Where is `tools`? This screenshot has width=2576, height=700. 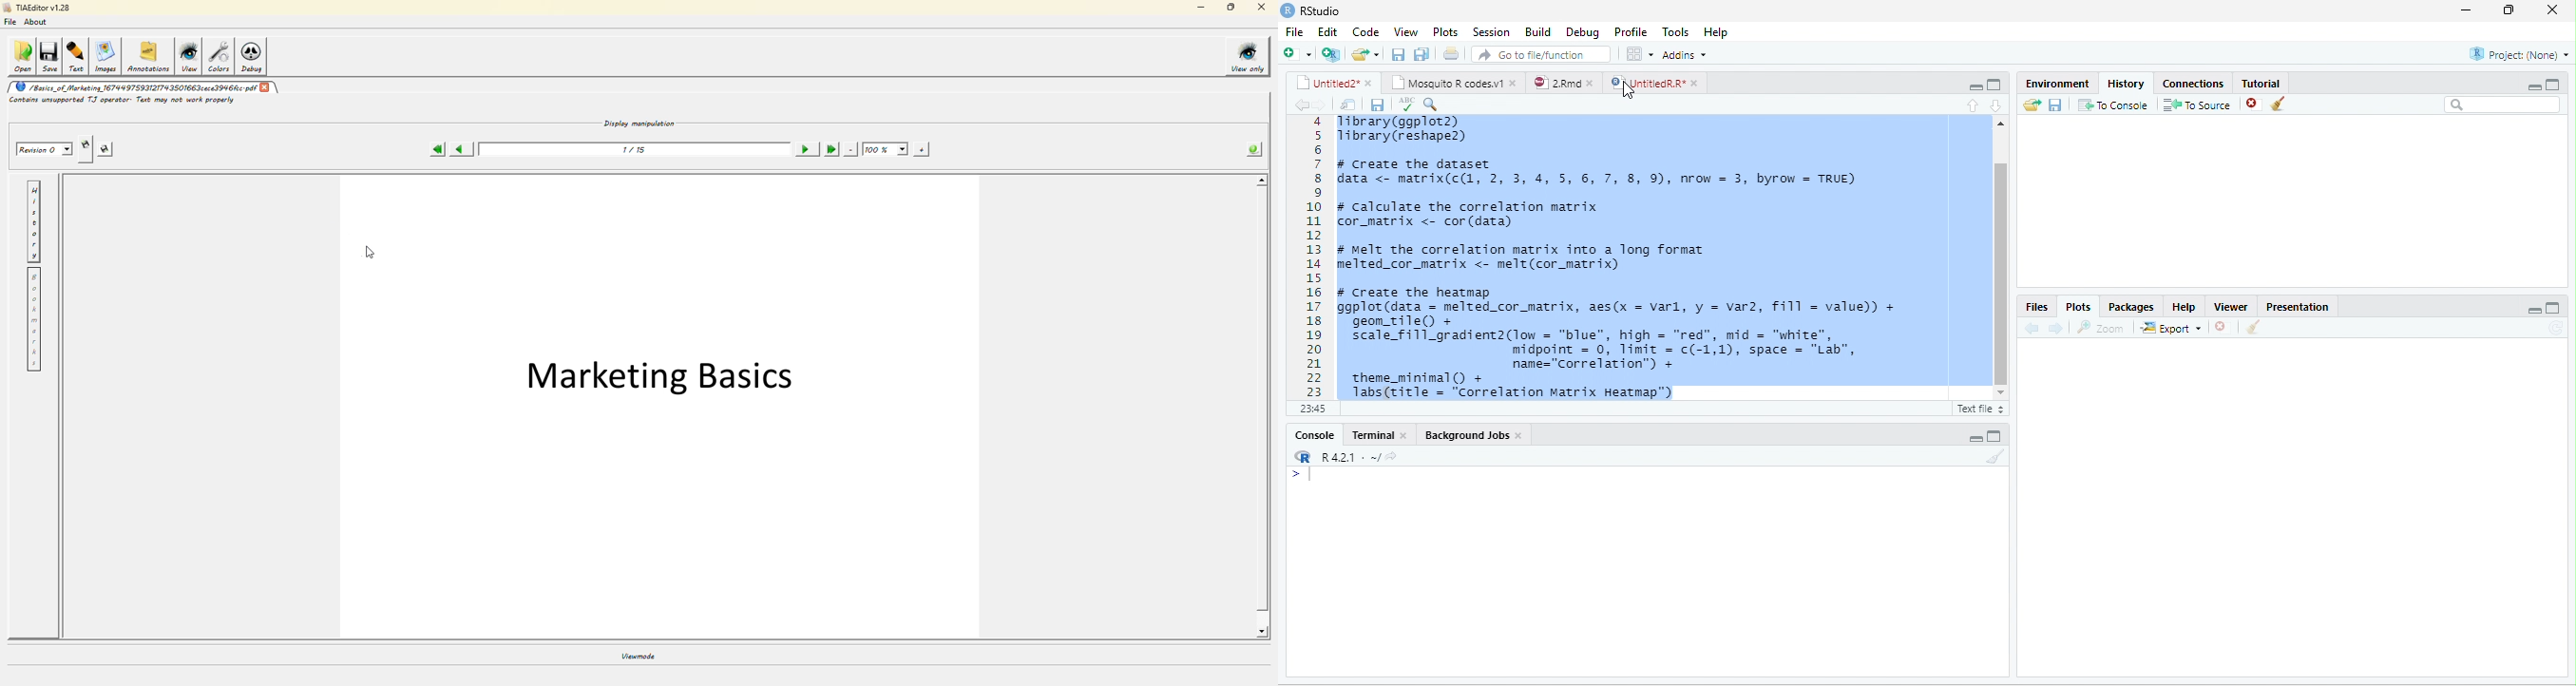
tools is located at coordinates (1675, 29).